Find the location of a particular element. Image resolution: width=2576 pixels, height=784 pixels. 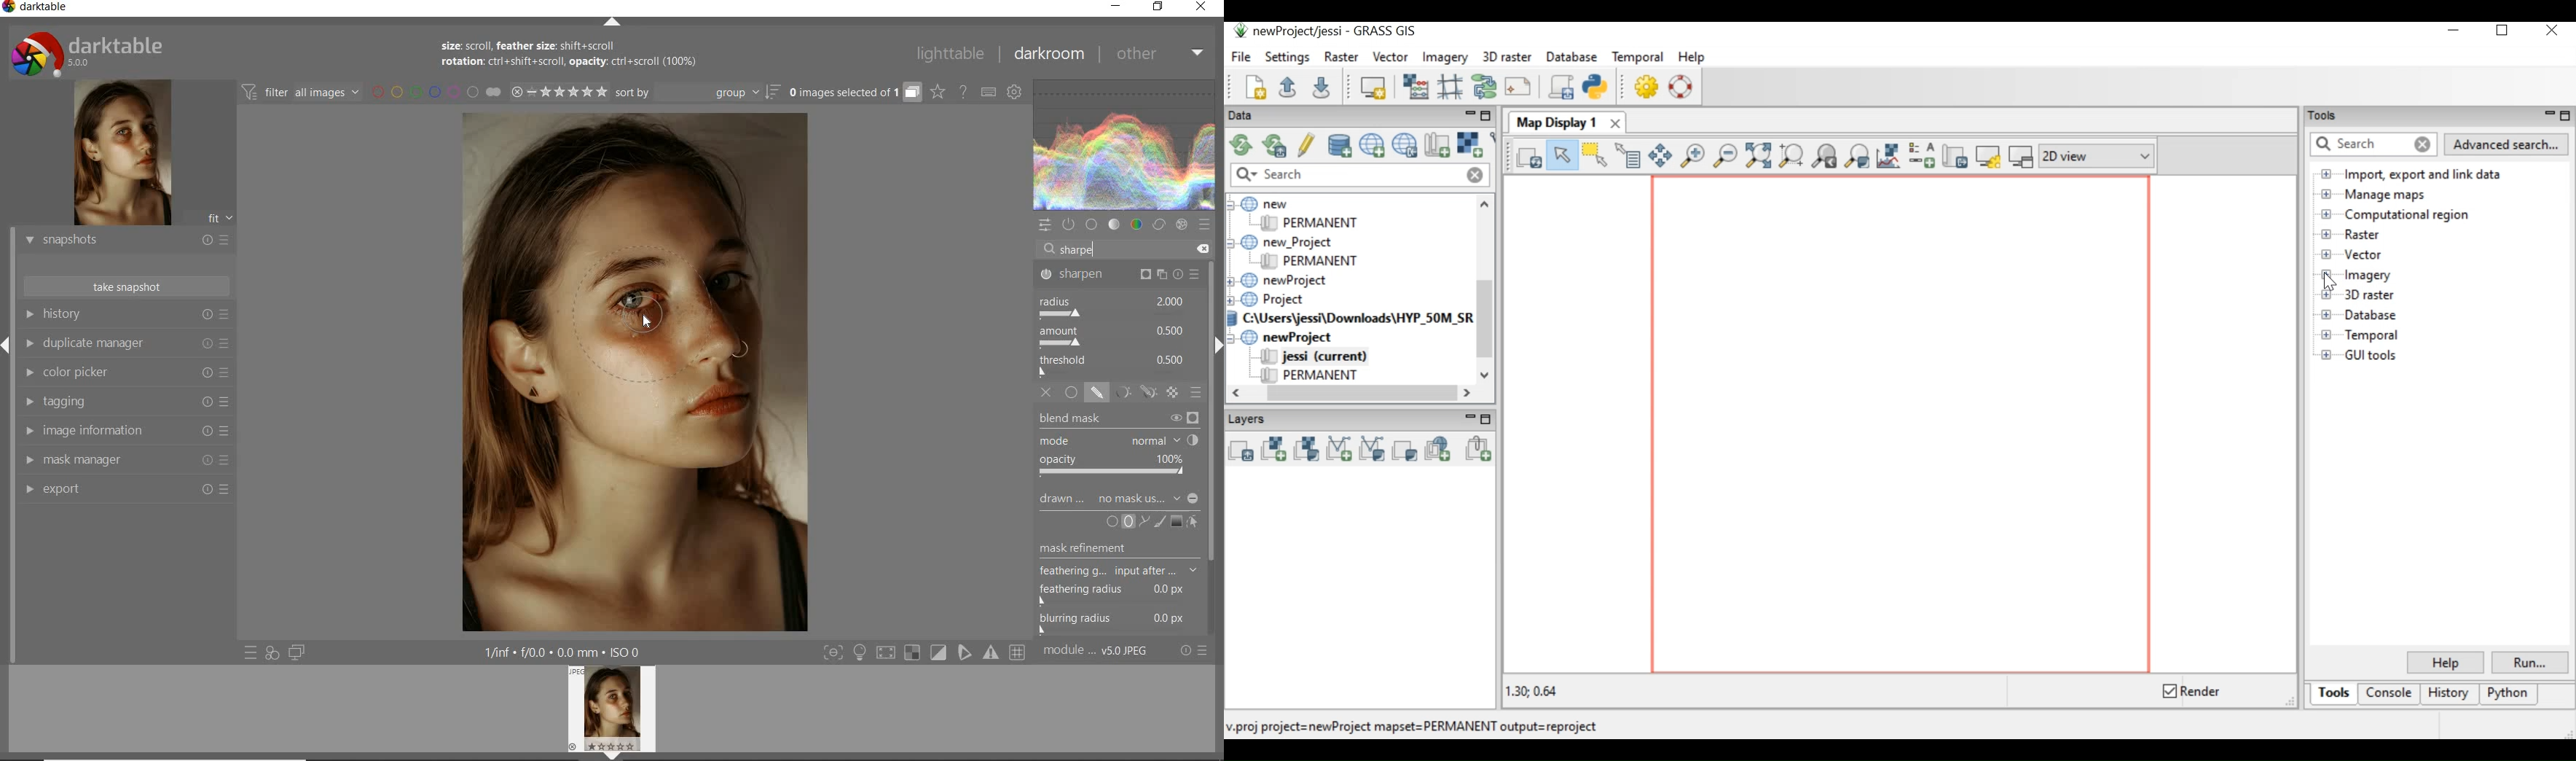

mask manager is located at coordinates (126, 461).